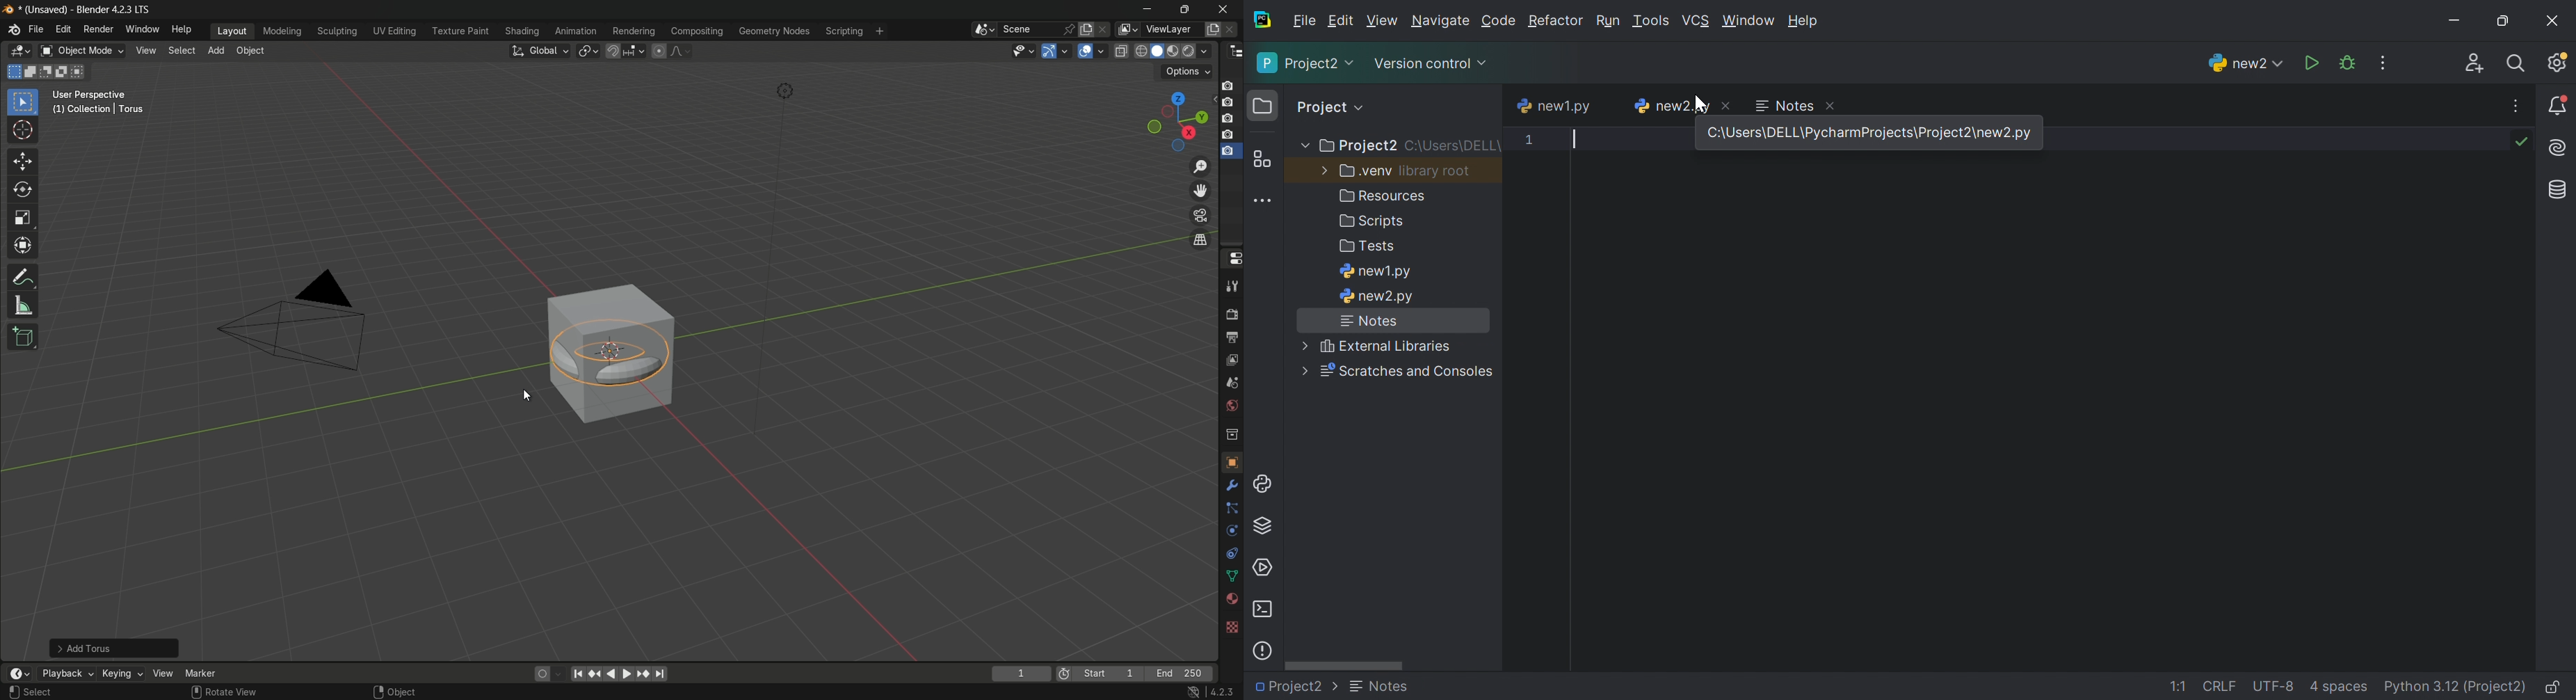 The width and height of the screenshot is (2576, 700). I want to click on solid, so click(1159, 51).